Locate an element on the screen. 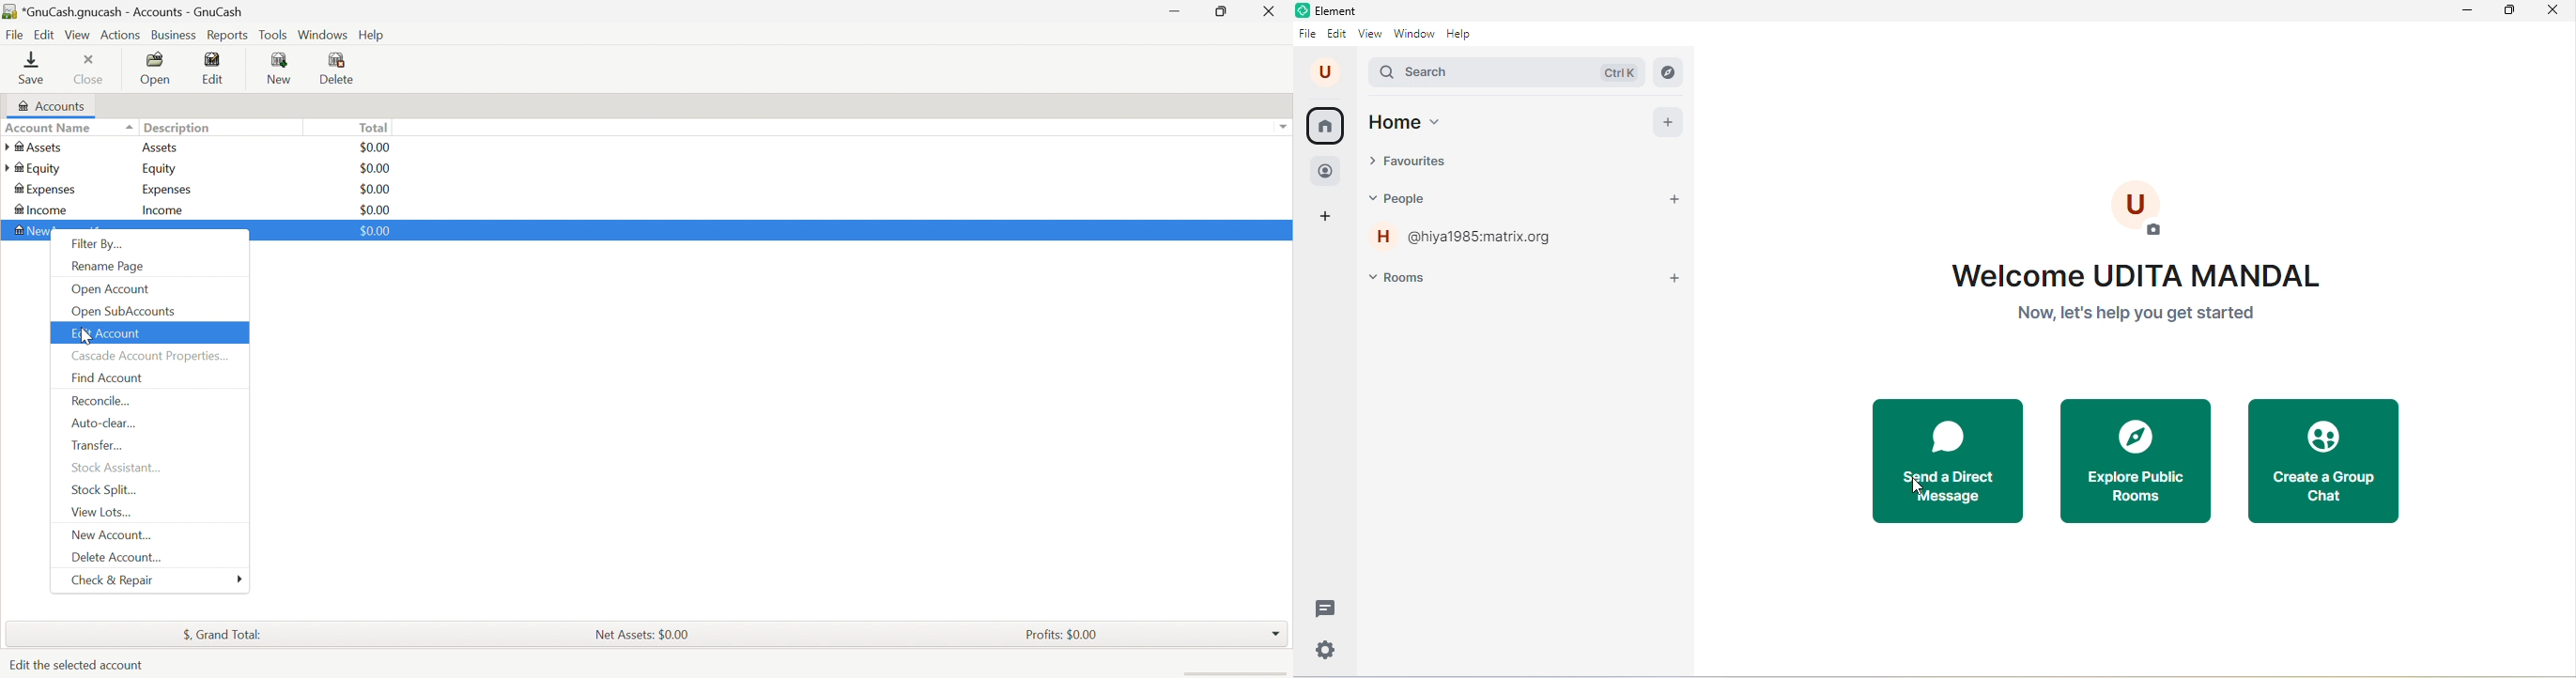 This screenshot has width=2576, height=700. View Lots... is located at coordinates (102, 512).